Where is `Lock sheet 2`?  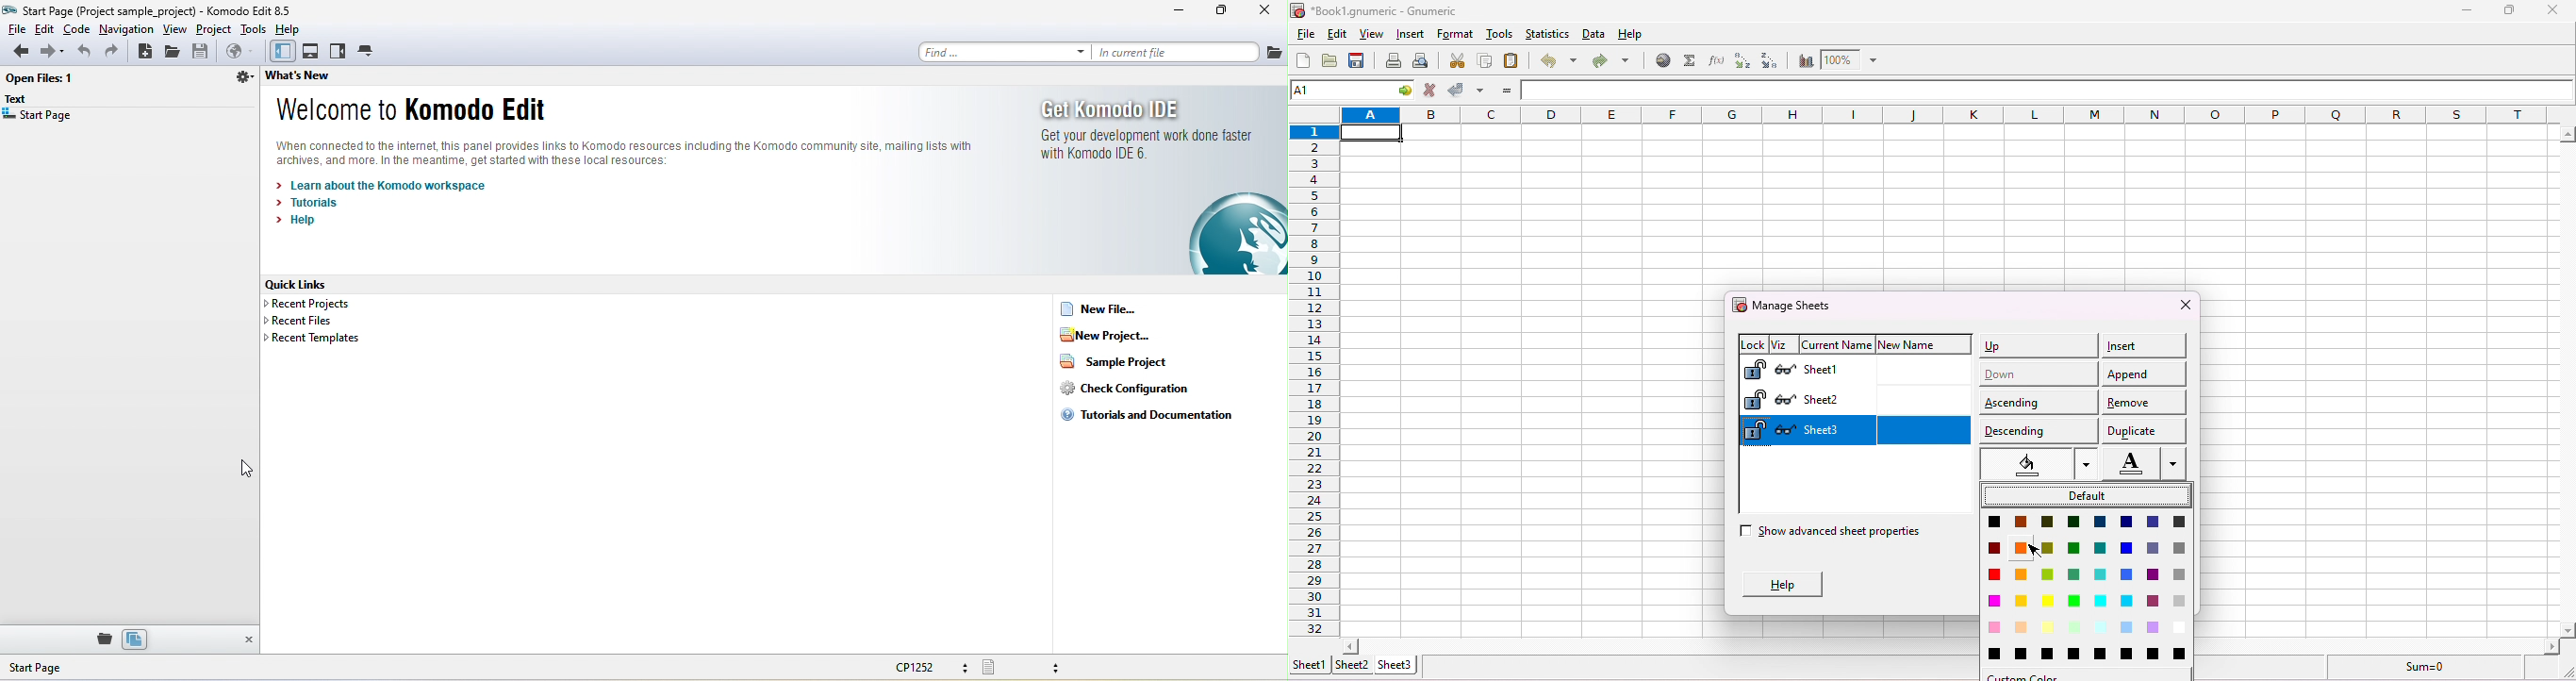
Lock sheet 2 is located at coordinates (1755, 400).